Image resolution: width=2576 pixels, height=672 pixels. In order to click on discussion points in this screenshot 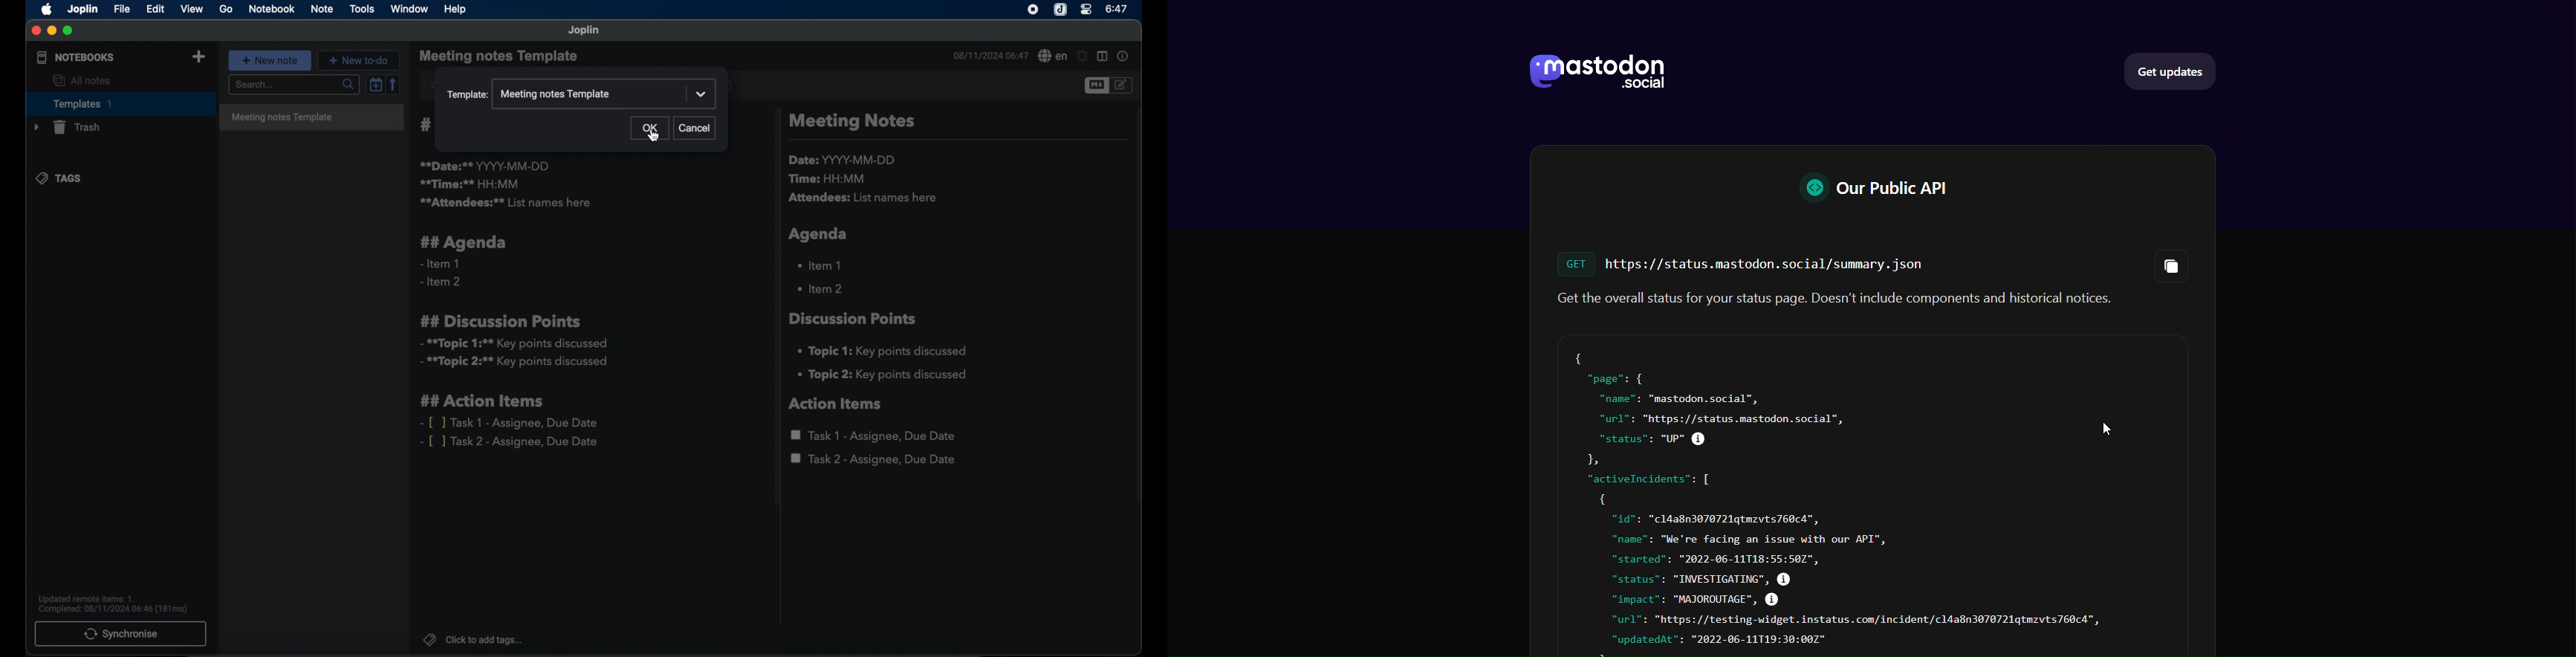, I will do `click(854, 319)`.